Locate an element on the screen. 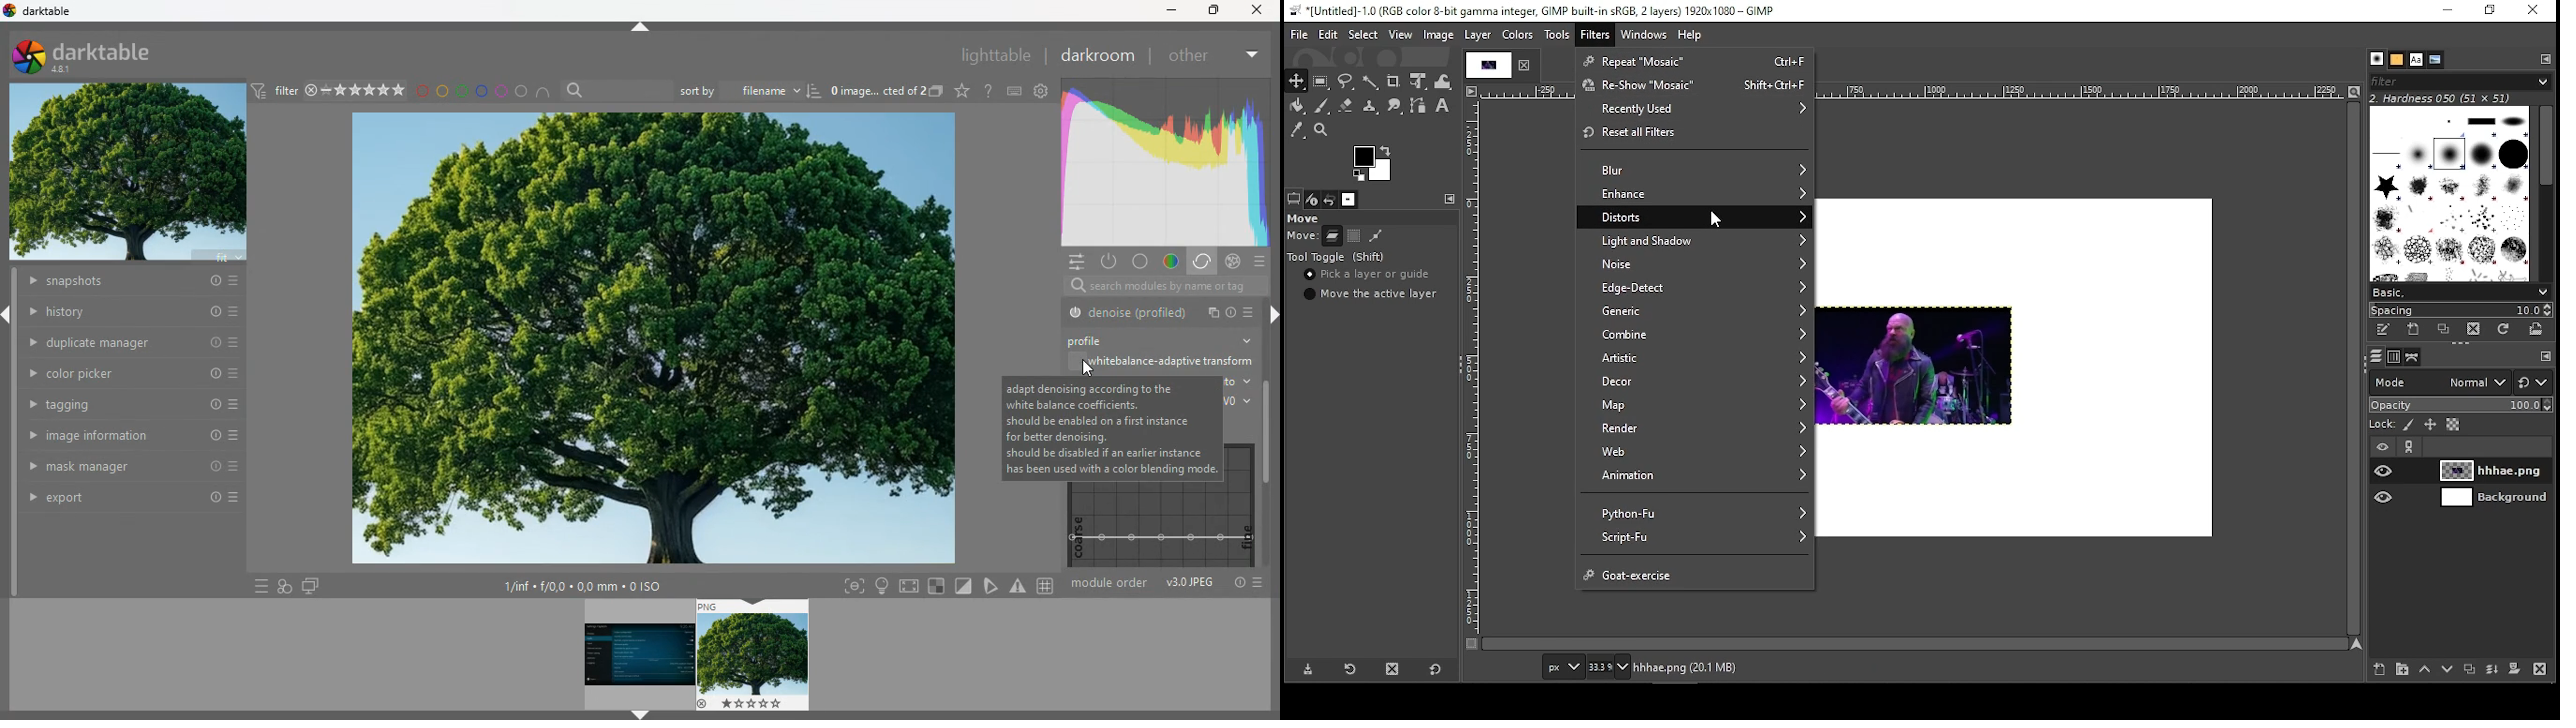 Image resolution: width=2576 pixels, height=728 pixels. move layer on step down is located at coordinates (2447, 670).